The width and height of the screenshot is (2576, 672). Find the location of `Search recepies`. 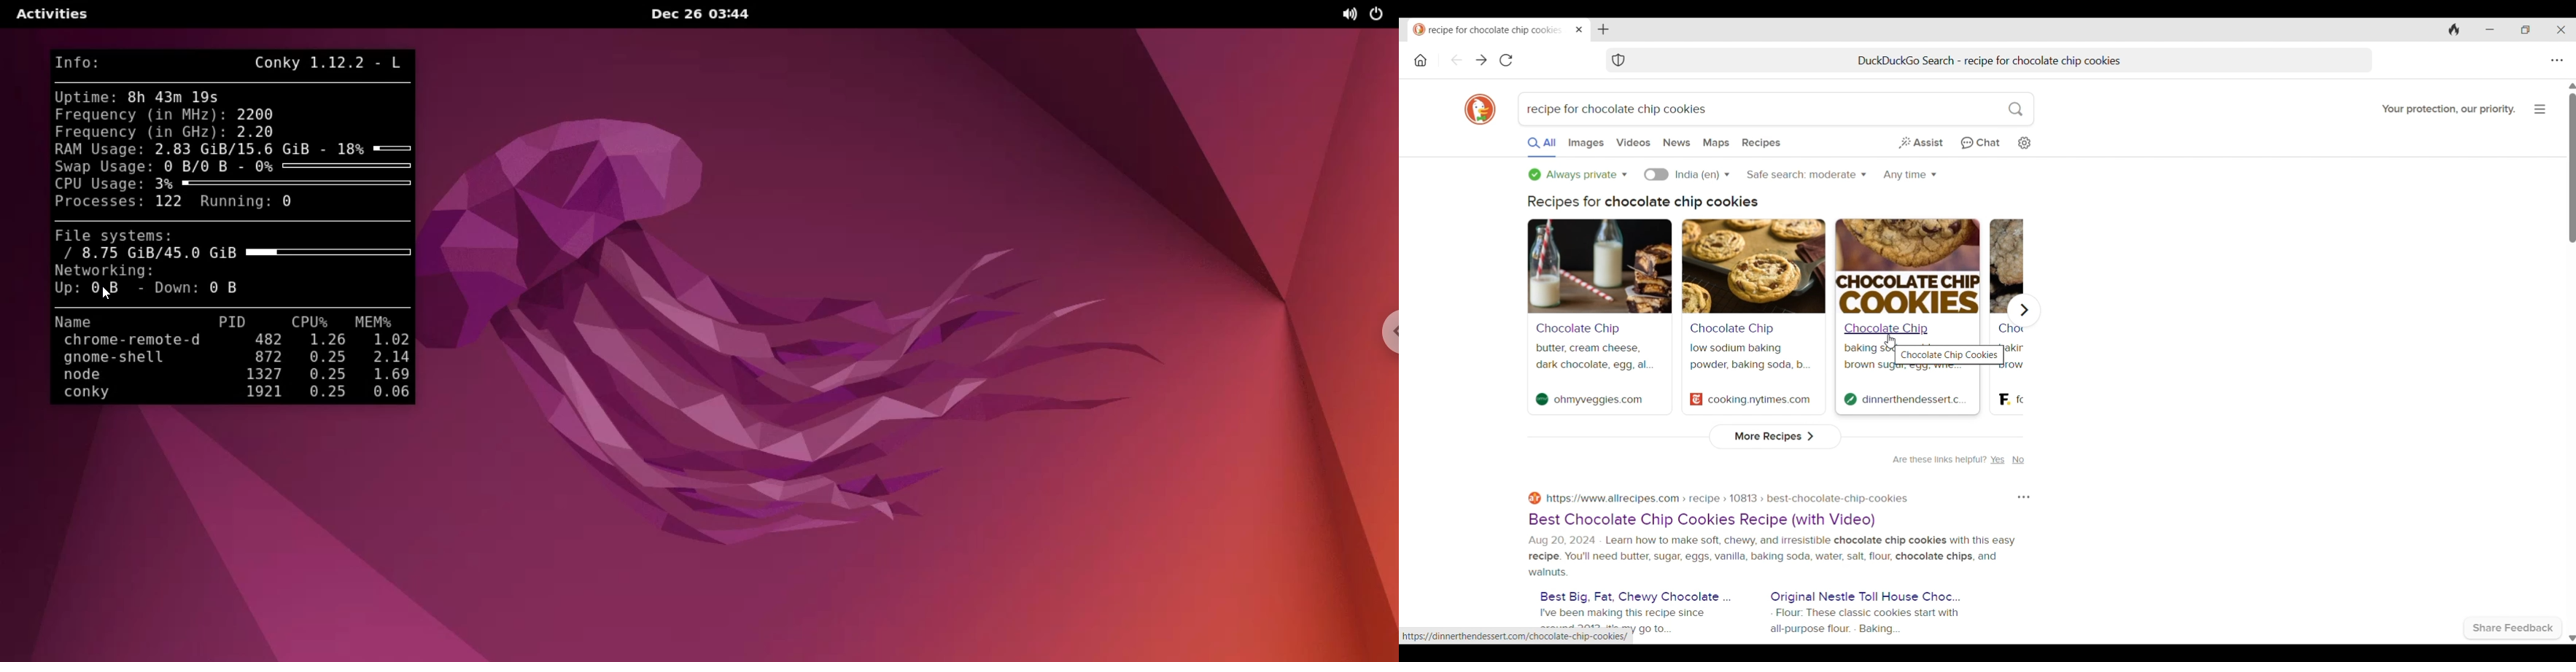

Search recepies is located at coordinates (1761, 143).